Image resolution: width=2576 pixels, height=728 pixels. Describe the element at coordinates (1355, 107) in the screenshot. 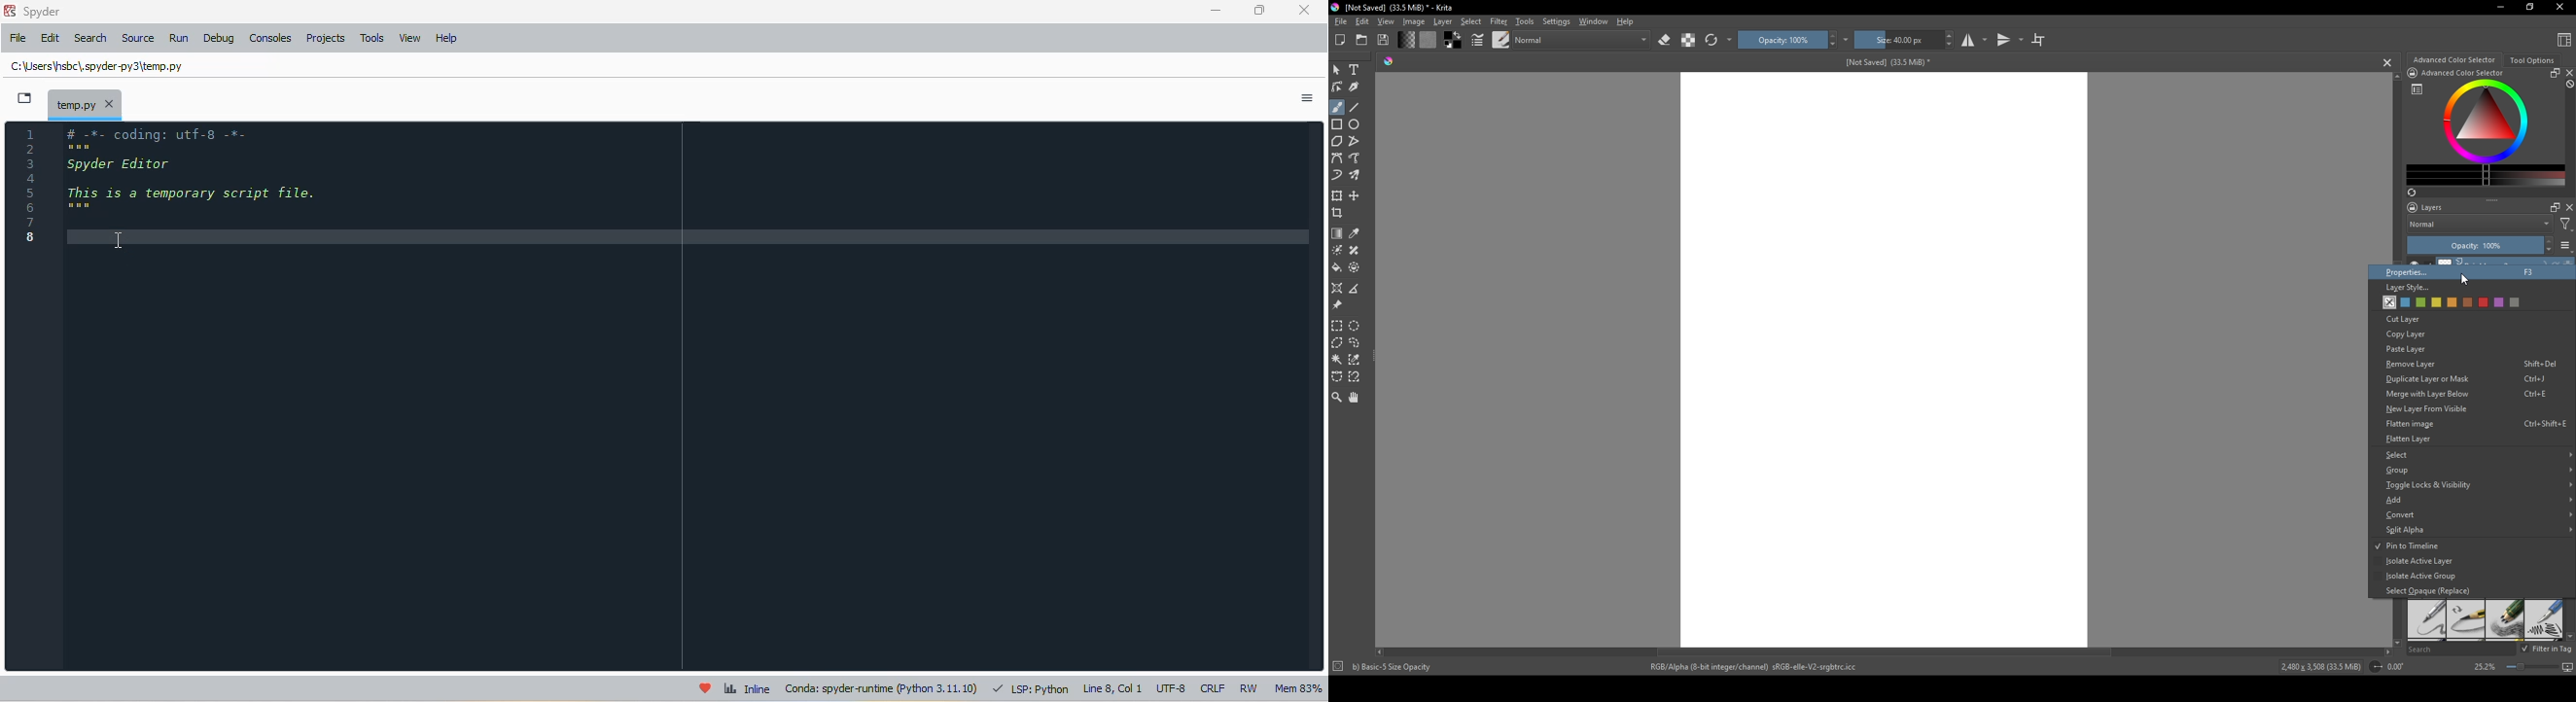

I see `line` at that location.